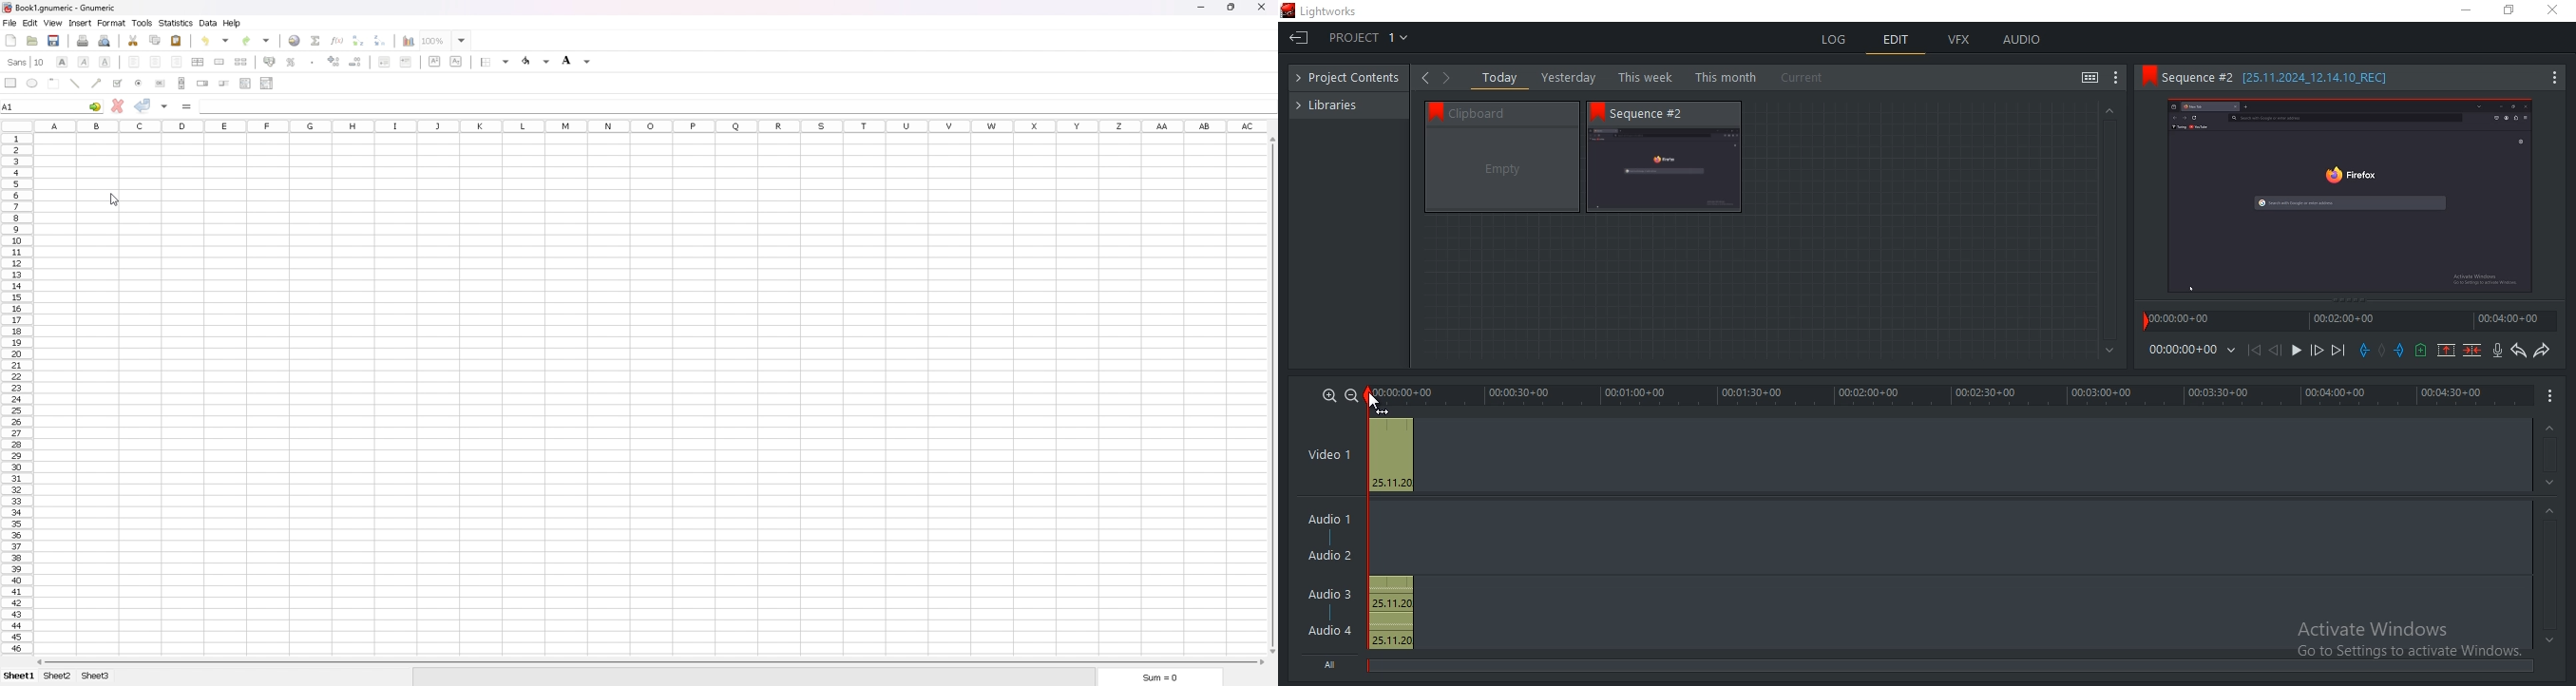  I want to click on clipboard, so click(1502, 170).